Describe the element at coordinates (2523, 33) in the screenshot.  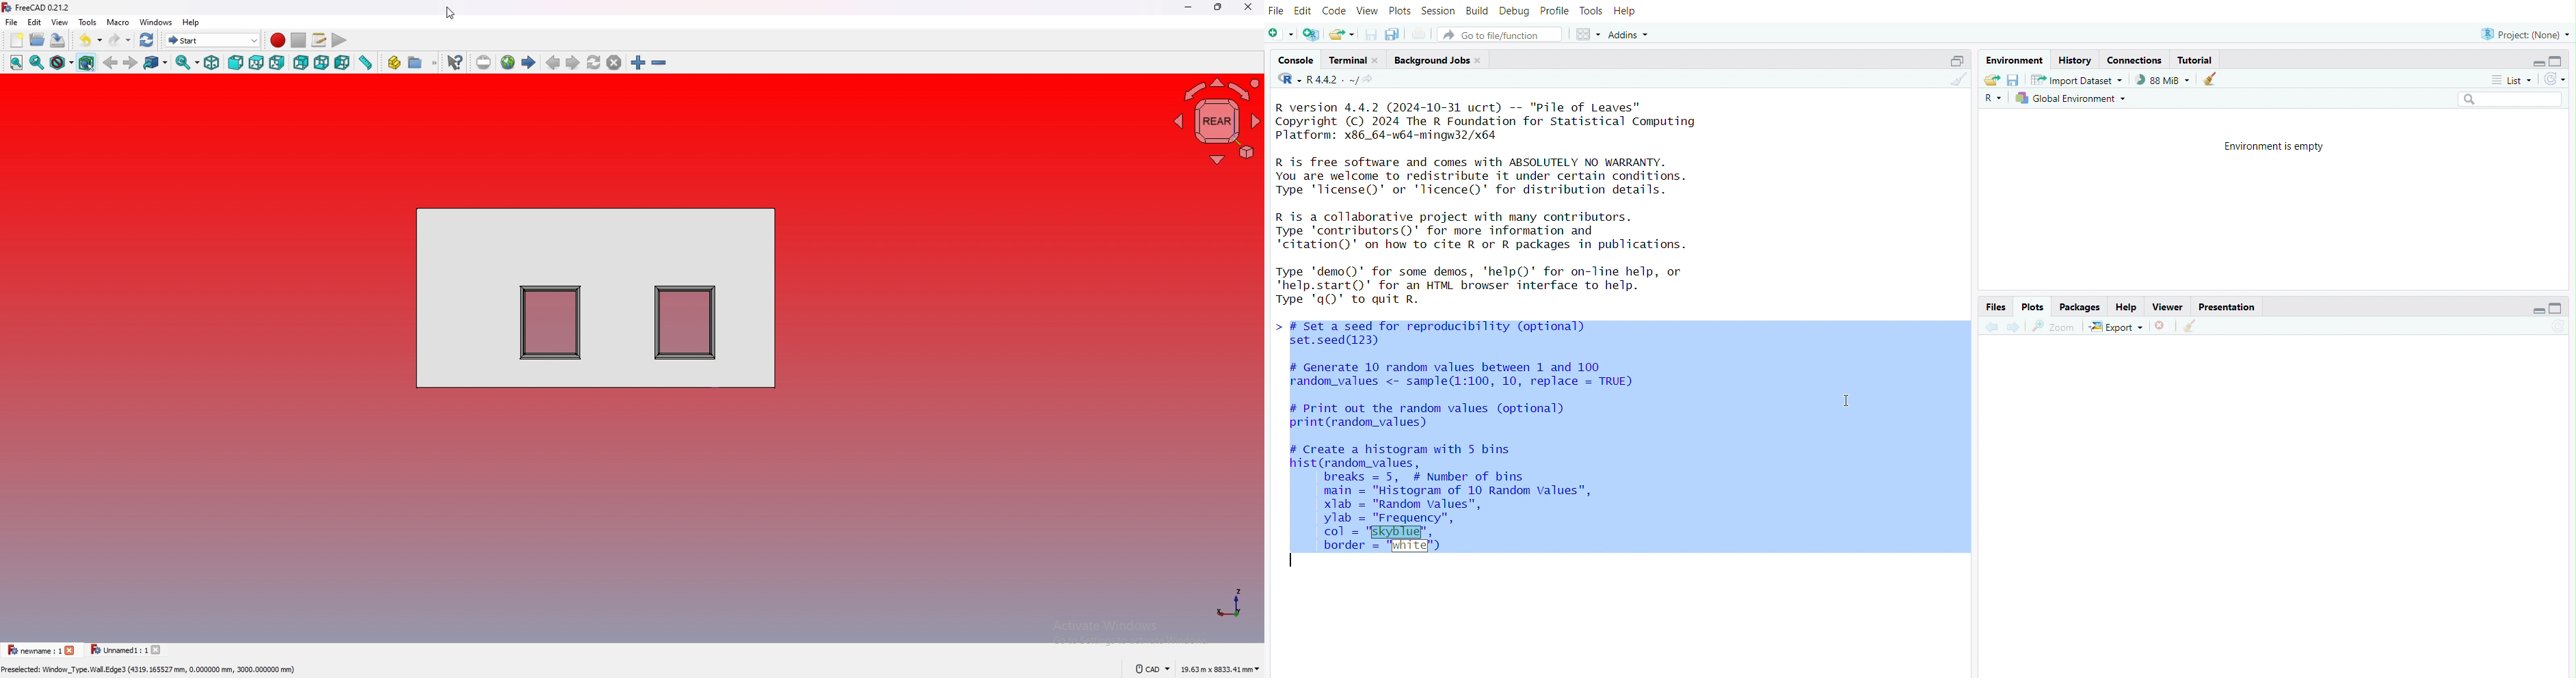
I see `project: (None)` at that location.